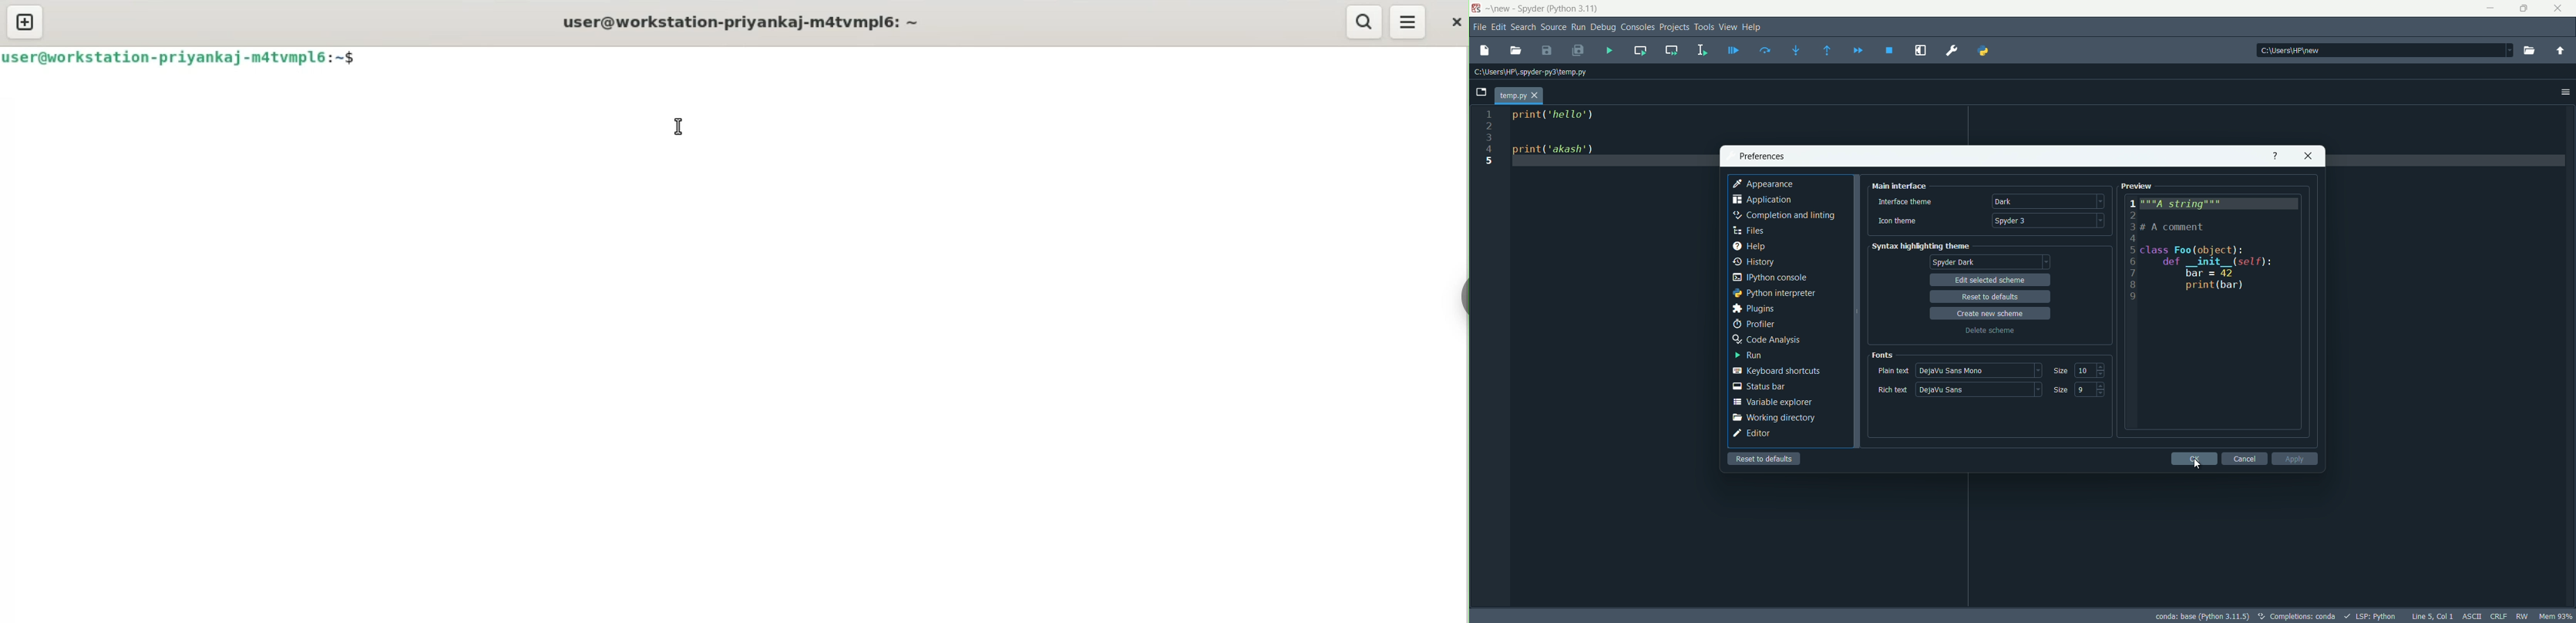 Image resolution: width=2576 pixels, height=644 pixels. What do you see at coordinates (1921, 246) in the screenshot?
I see `syntax highlighting theme` at bounding box center [1921, 246].